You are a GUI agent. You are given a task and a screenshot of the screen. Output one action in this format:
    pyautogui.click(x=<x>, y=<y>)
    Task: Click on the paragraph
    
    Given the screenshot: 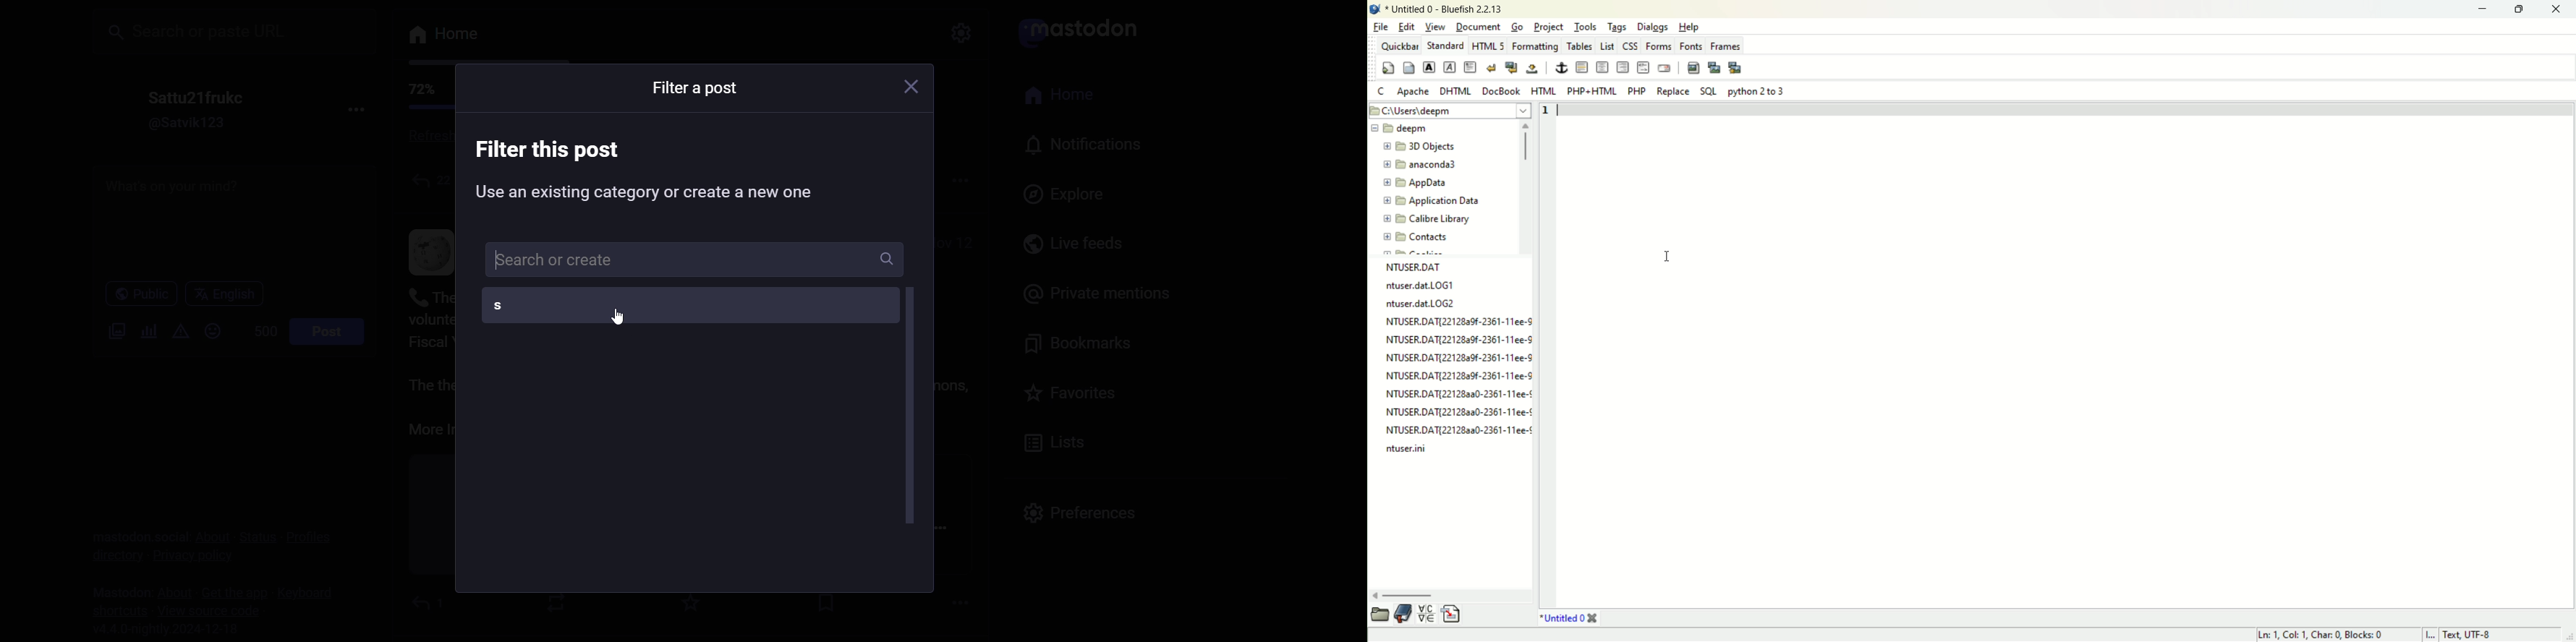 What is the action you would take?
    pyautogui.click(x=1472, y=69)
    